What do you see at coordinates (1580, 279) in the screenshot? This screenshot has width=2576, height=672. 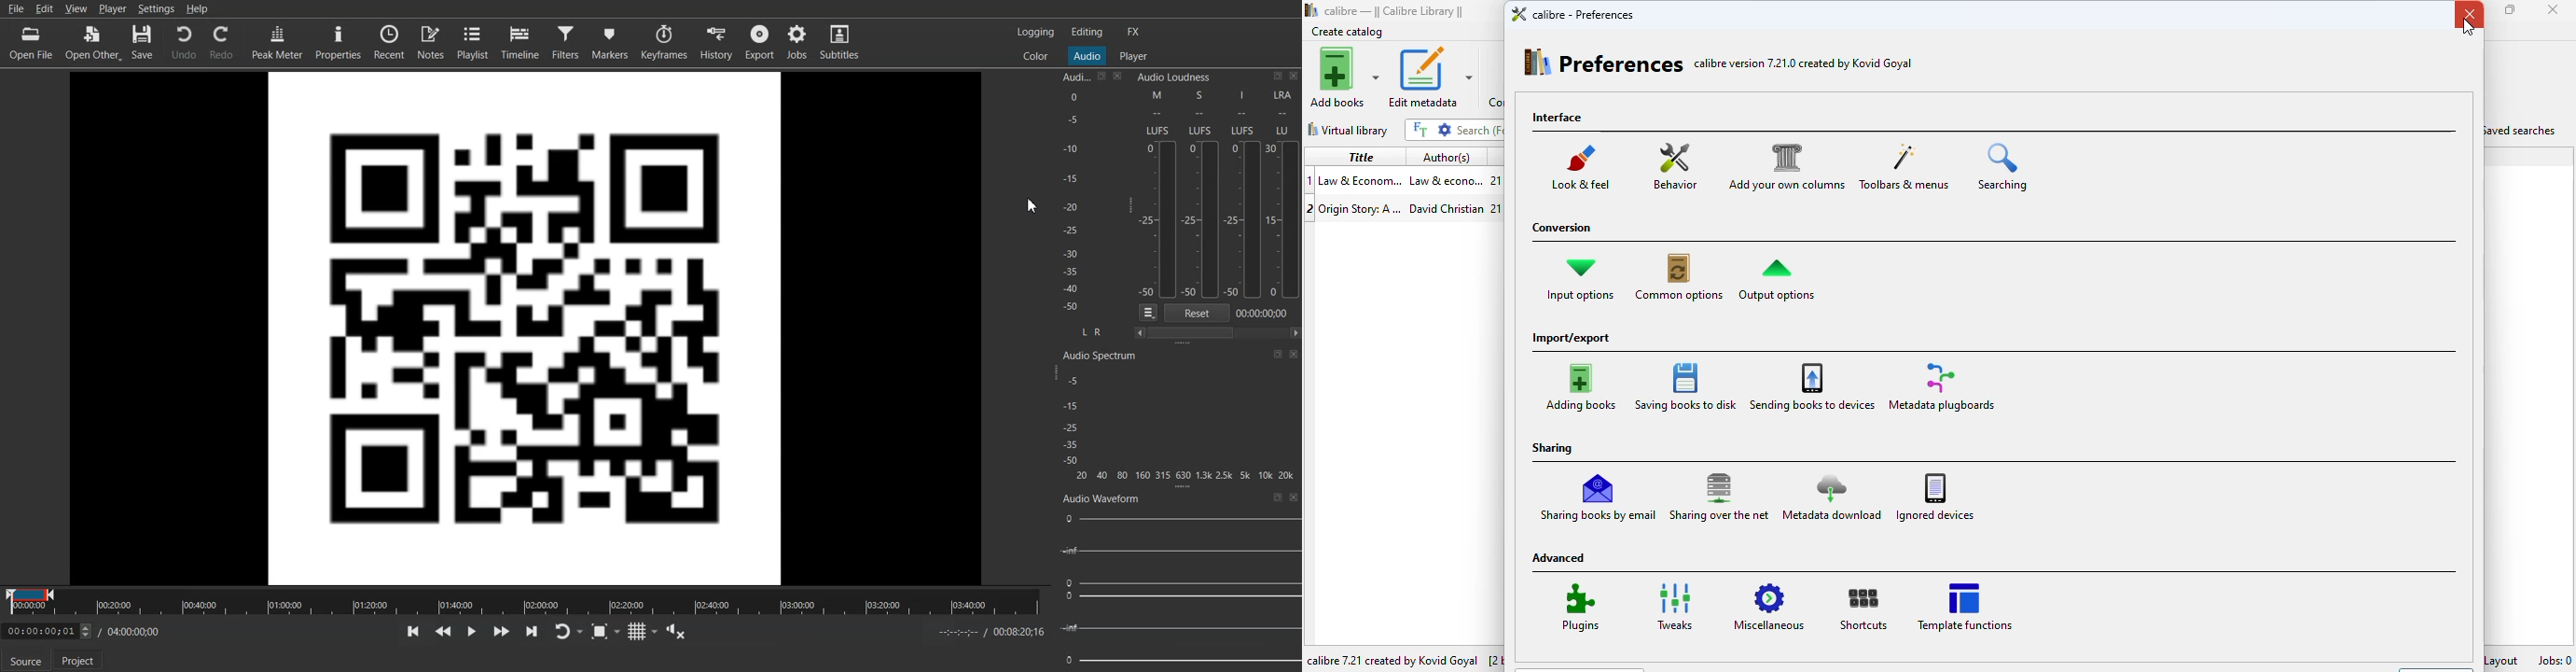 I see `input options` at bounding box center [1580, 279].